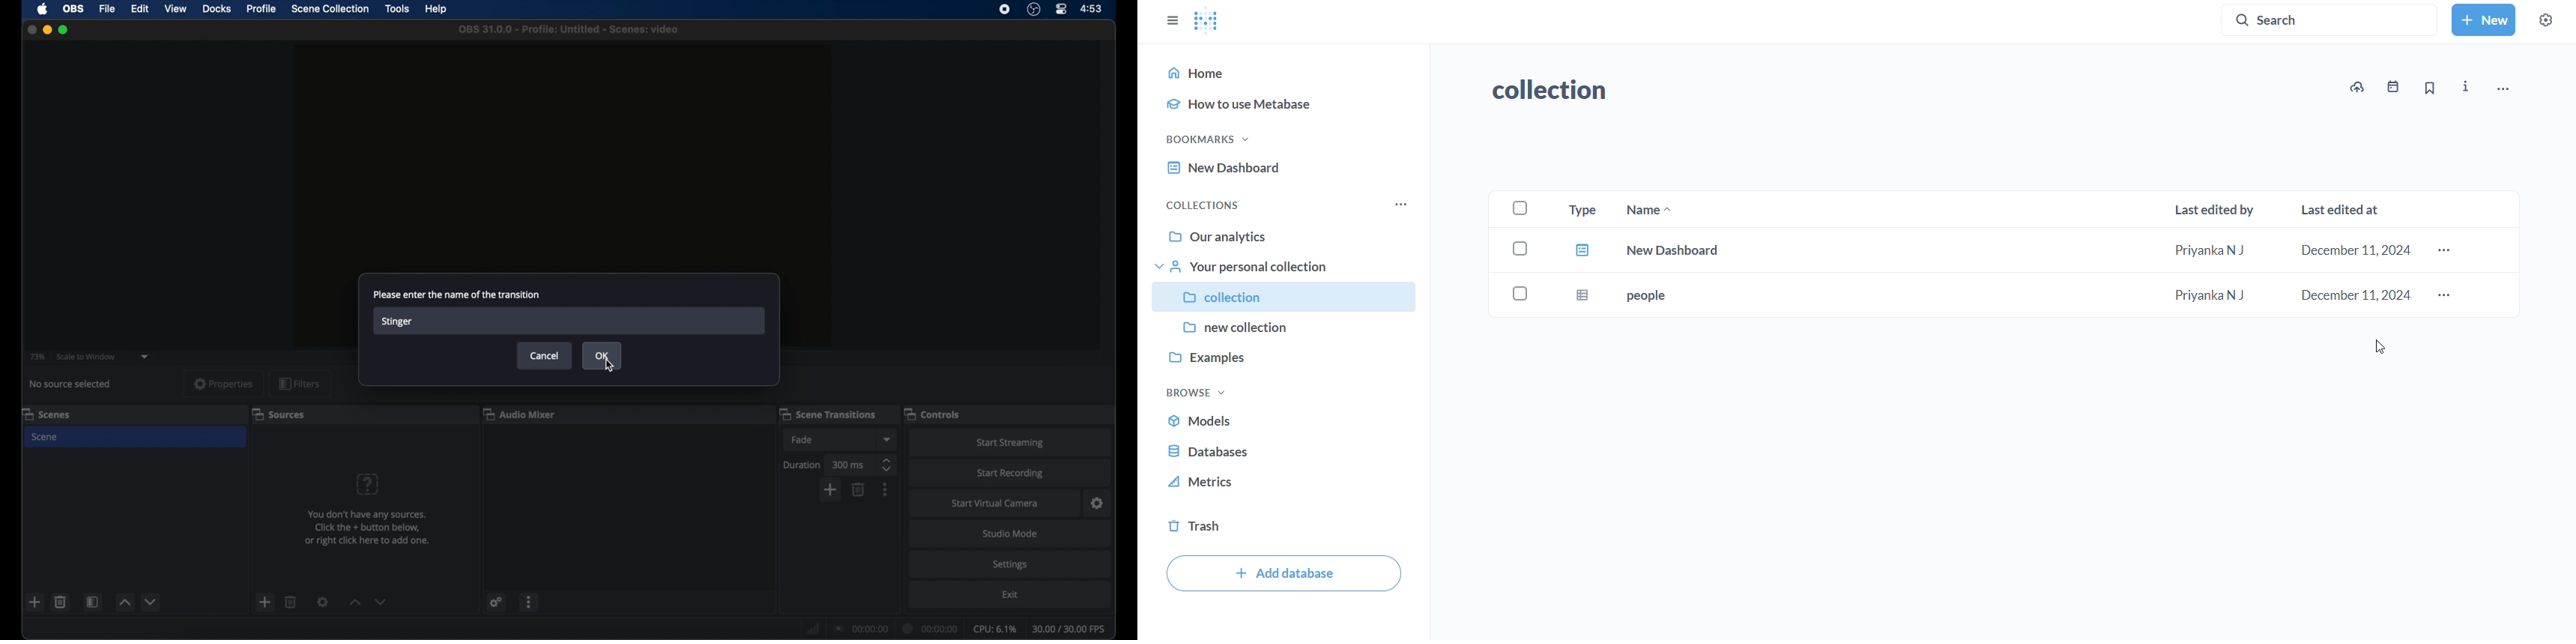 This screenshot has width=2576, height=644. Describe the element at coordinates (380, 601) in the screenshot. I see `decrement` at that location.